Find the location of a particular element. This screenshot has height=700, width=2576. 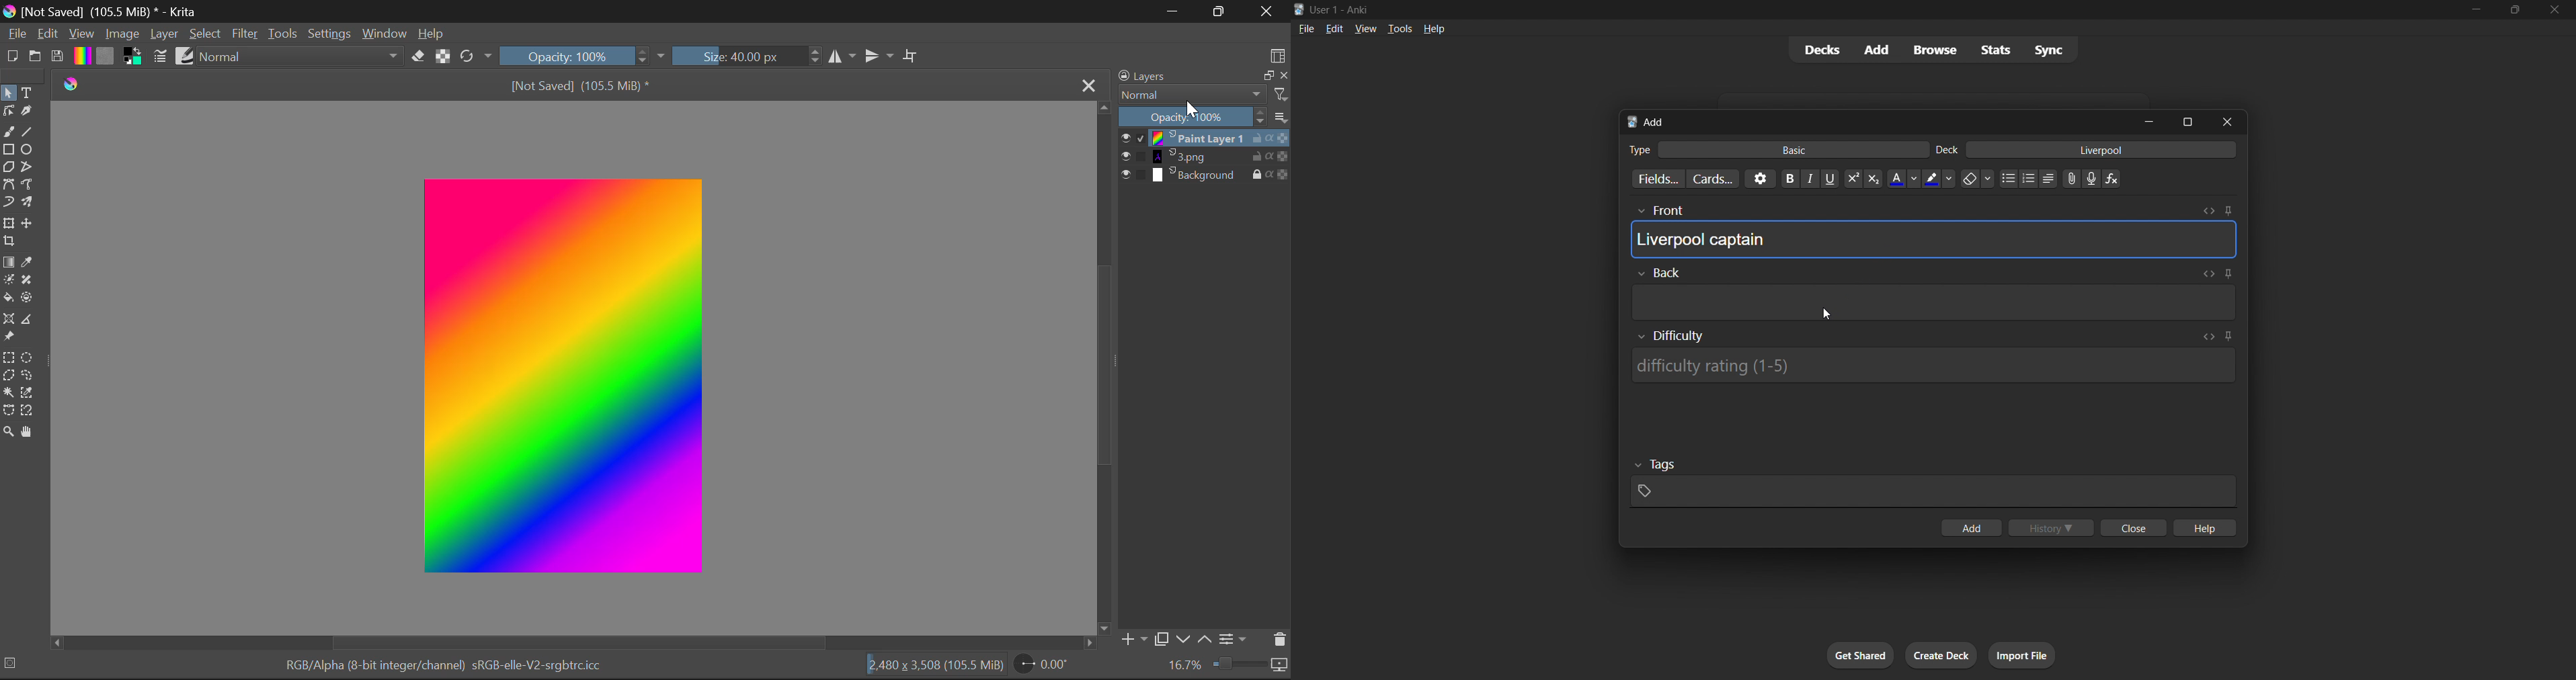

0.00 is located at coordinates (1053, 665).